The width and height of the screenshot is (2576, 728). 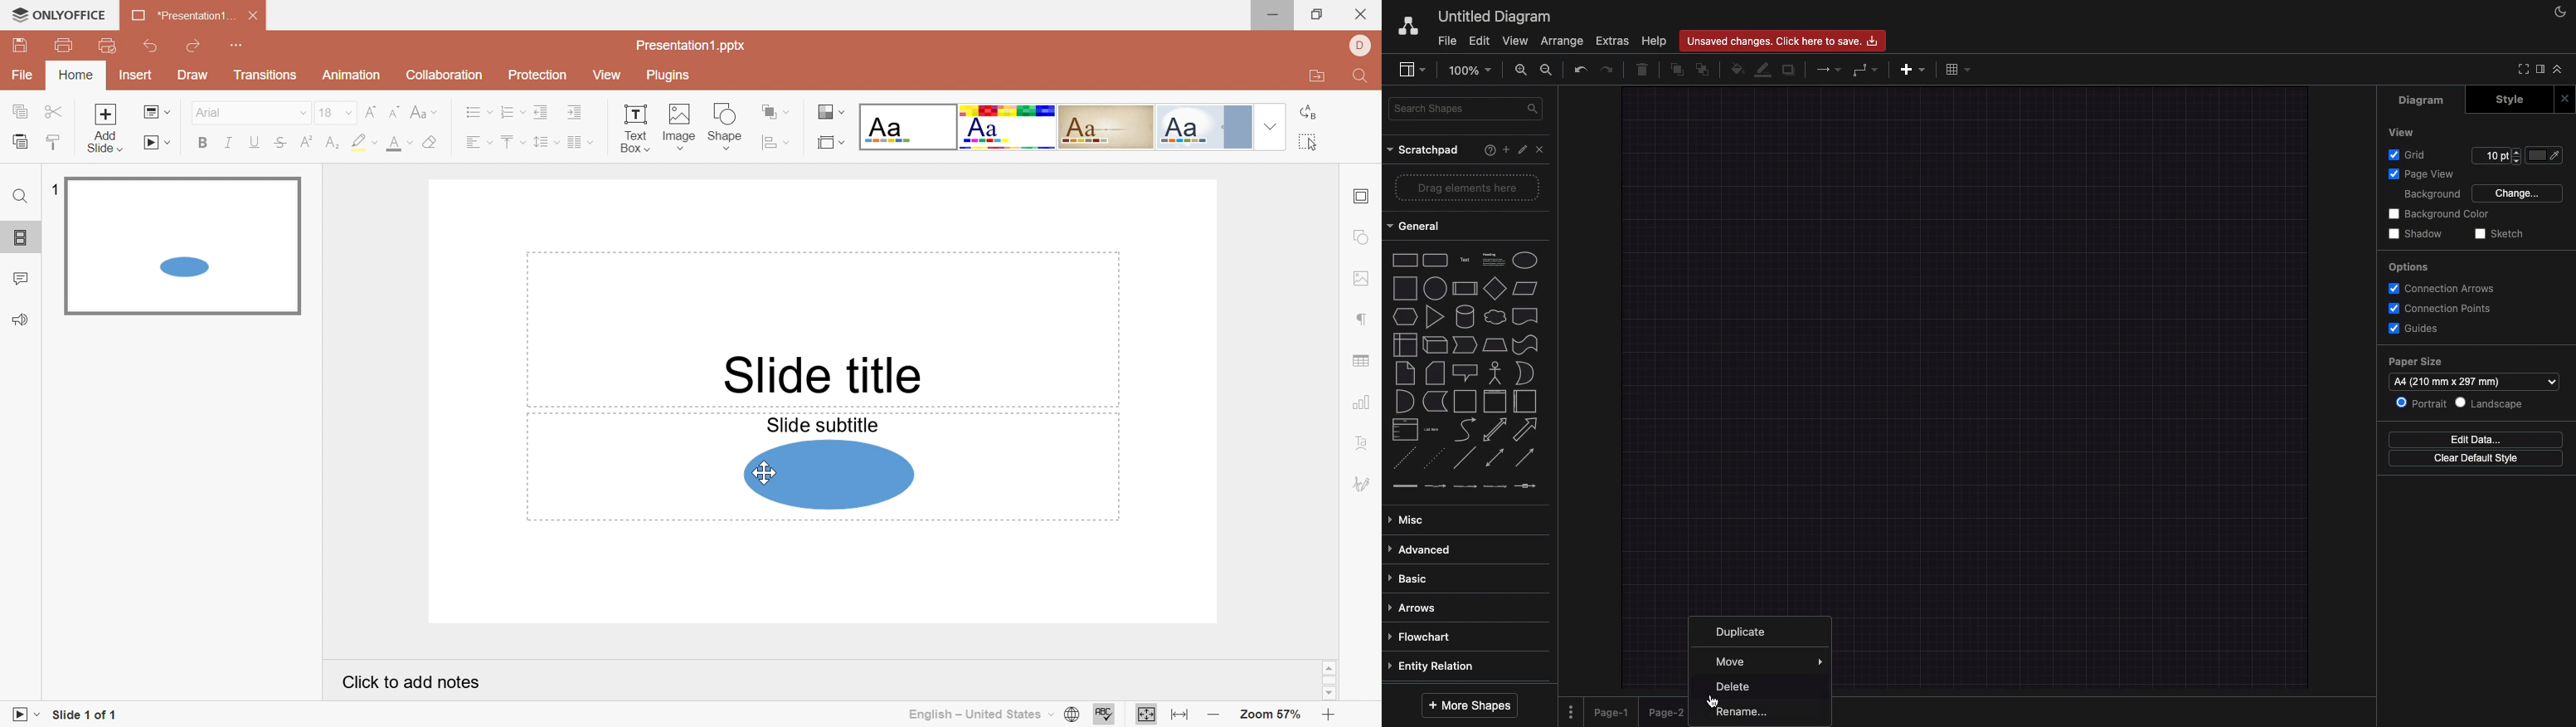 What do you see at coordinates (1830, 71) in the screenshot?
I see `Arrows` at bounding box center [1830, 71].